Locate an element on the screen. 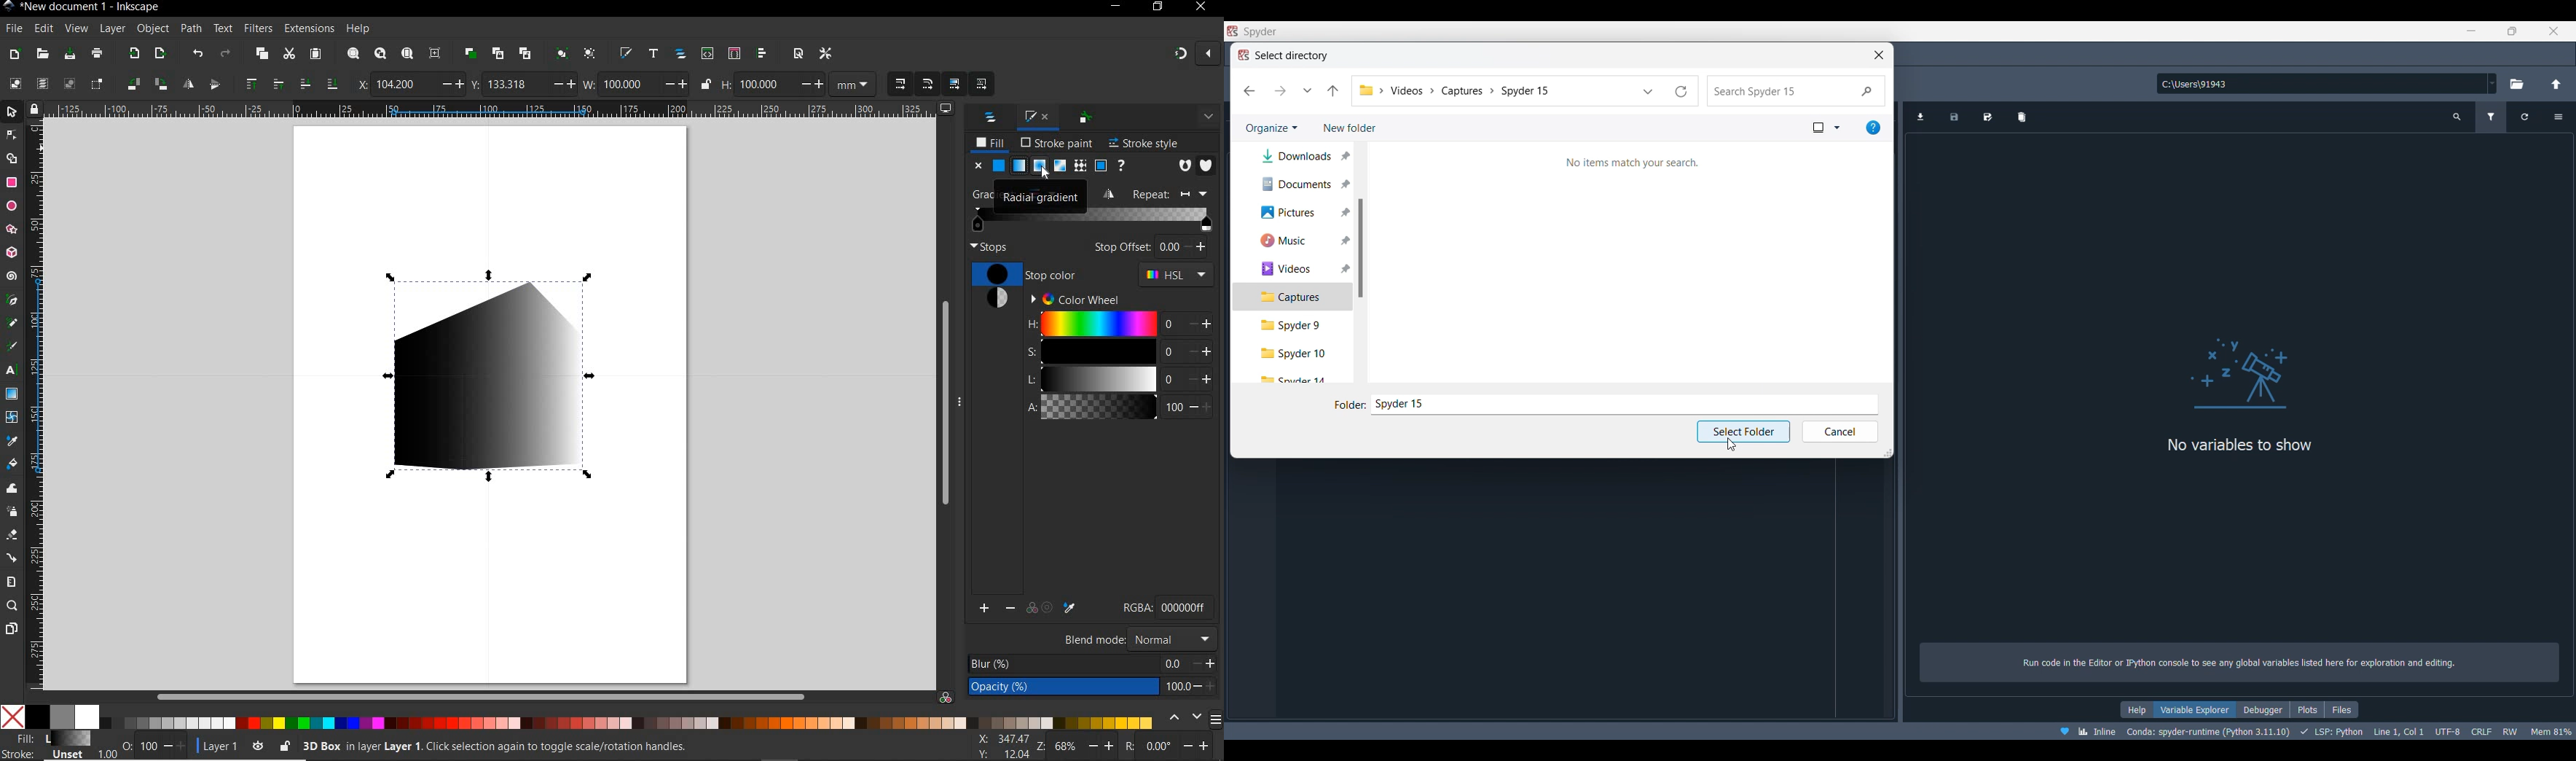 This screenshot has height=784, width=2576. Spyder 14 is located at coordinates (1296, 378).